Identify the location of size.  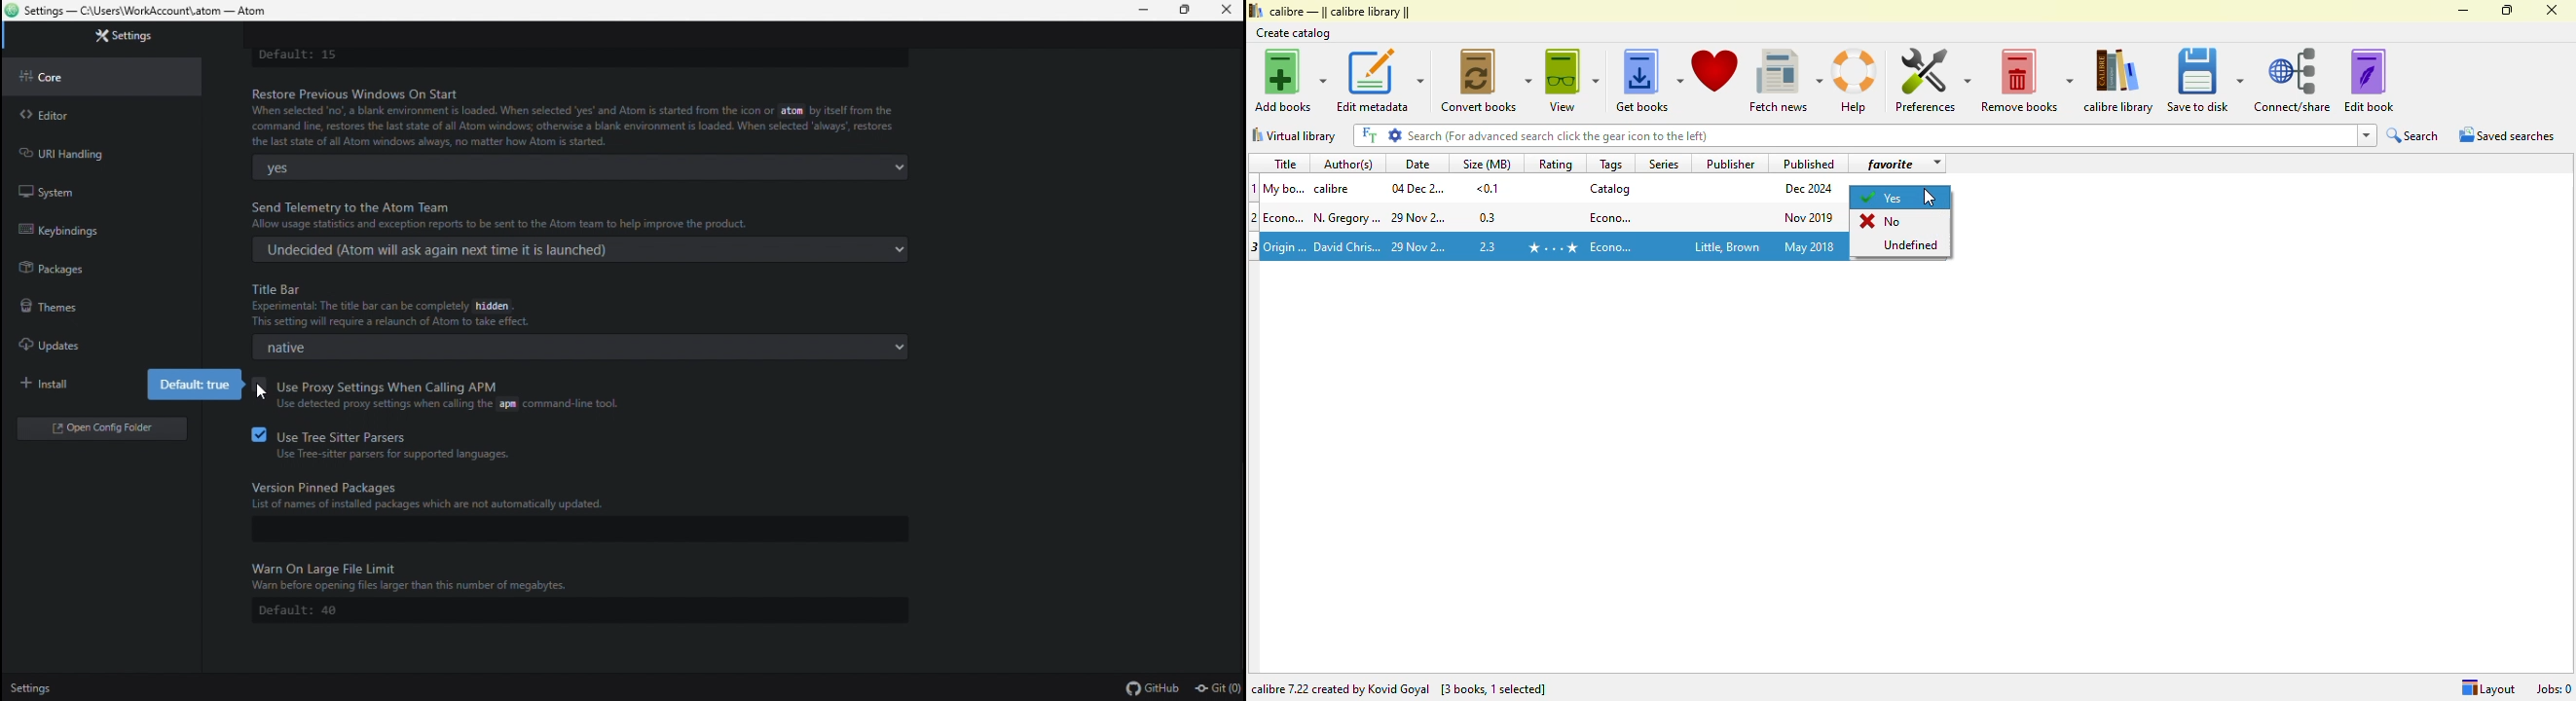
(1489, 217).